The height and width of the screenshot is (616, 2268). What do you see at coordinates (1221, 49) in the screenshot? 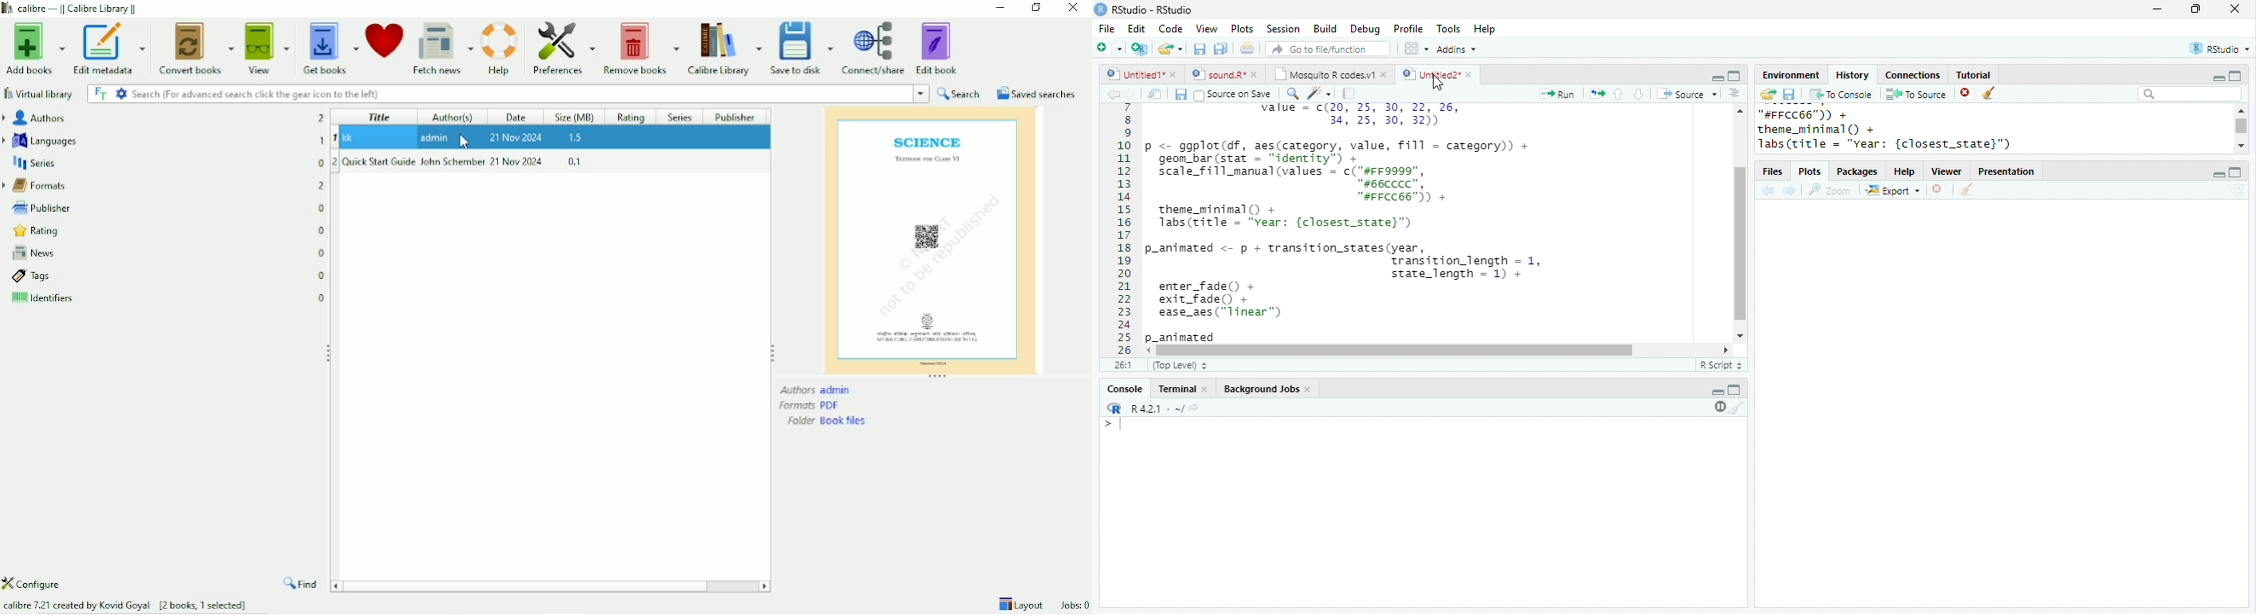
I see `save all` at bounding box center [1221, 49].